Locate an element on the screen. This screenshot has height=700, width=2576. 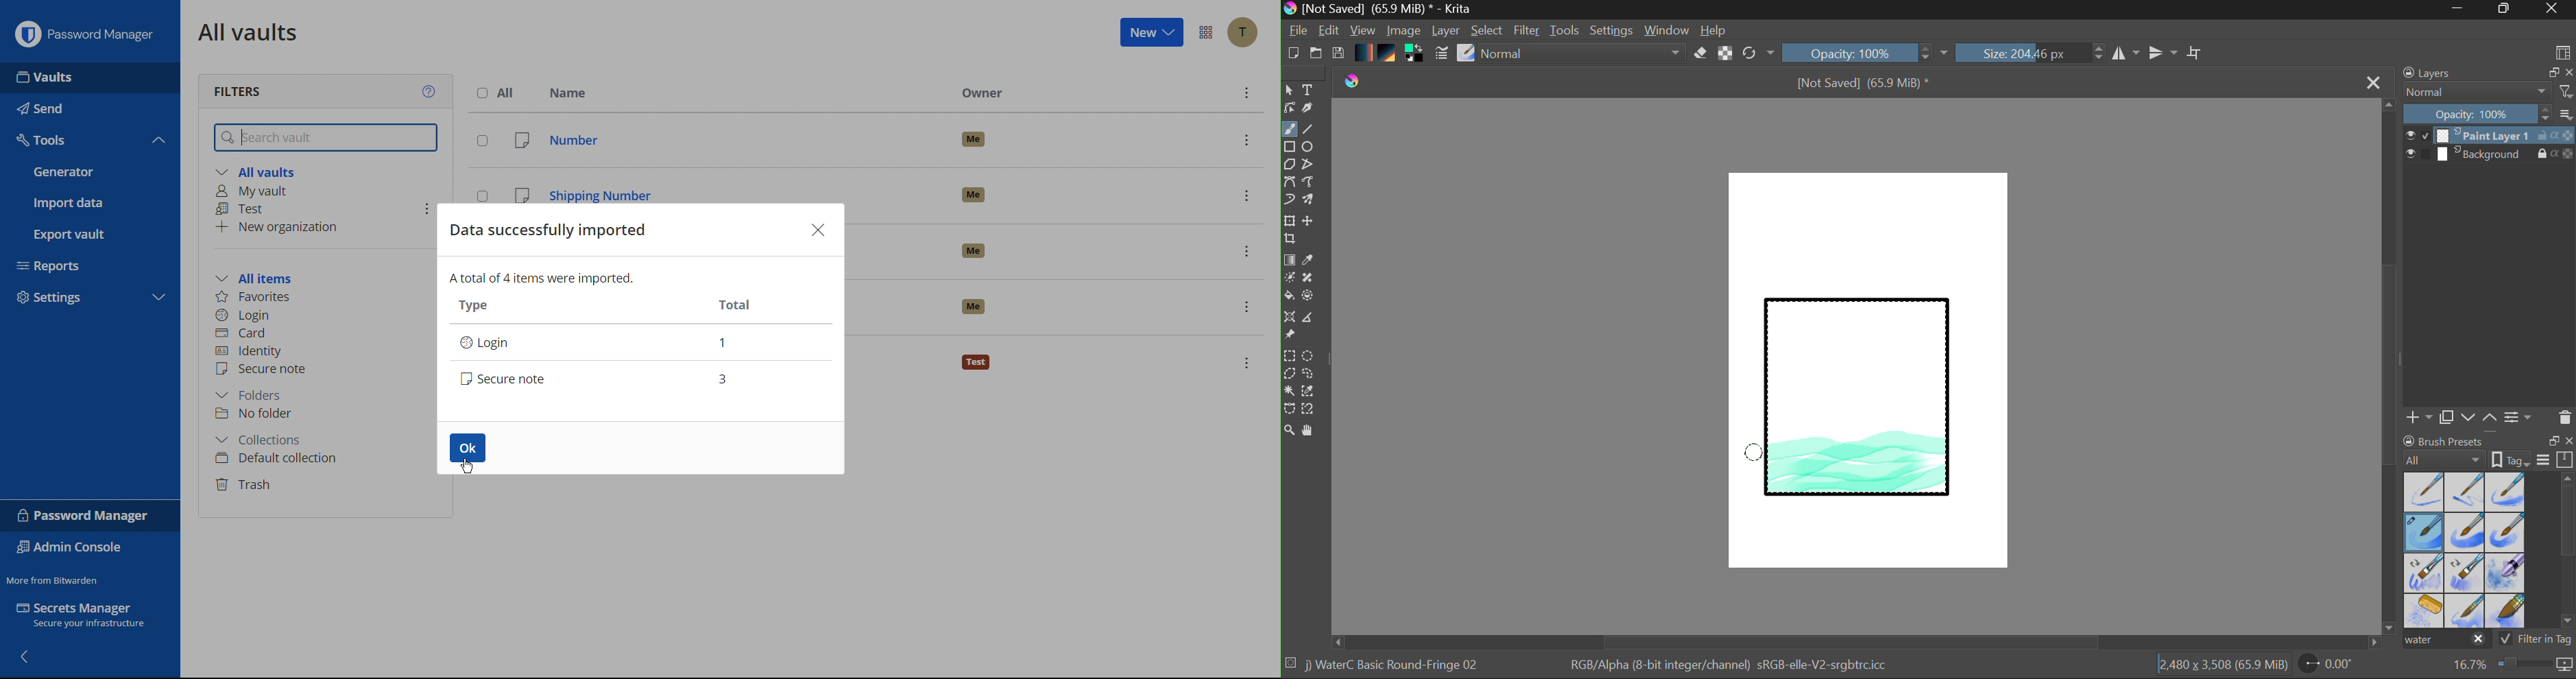
Edit is located at coordinates (1329, 32).